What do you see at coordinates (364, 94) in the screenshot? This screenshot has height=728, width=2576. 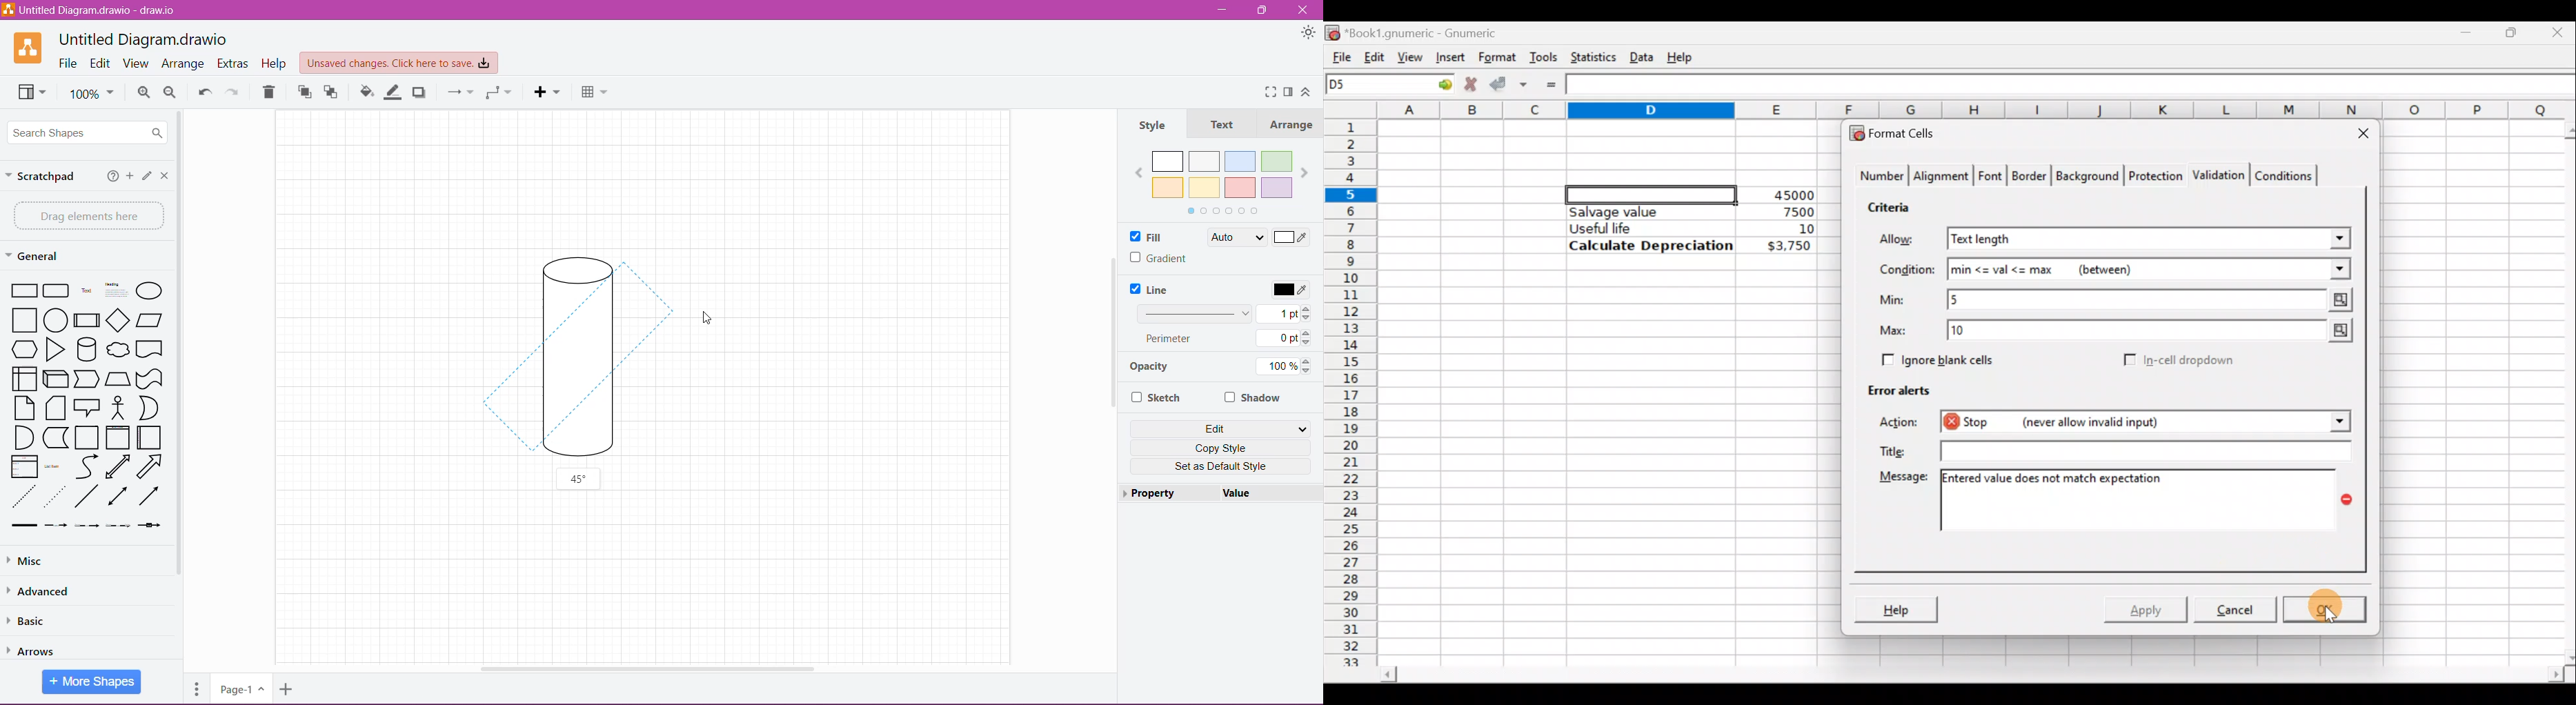 I see `Fill Color` at bounding box center [364, 94].